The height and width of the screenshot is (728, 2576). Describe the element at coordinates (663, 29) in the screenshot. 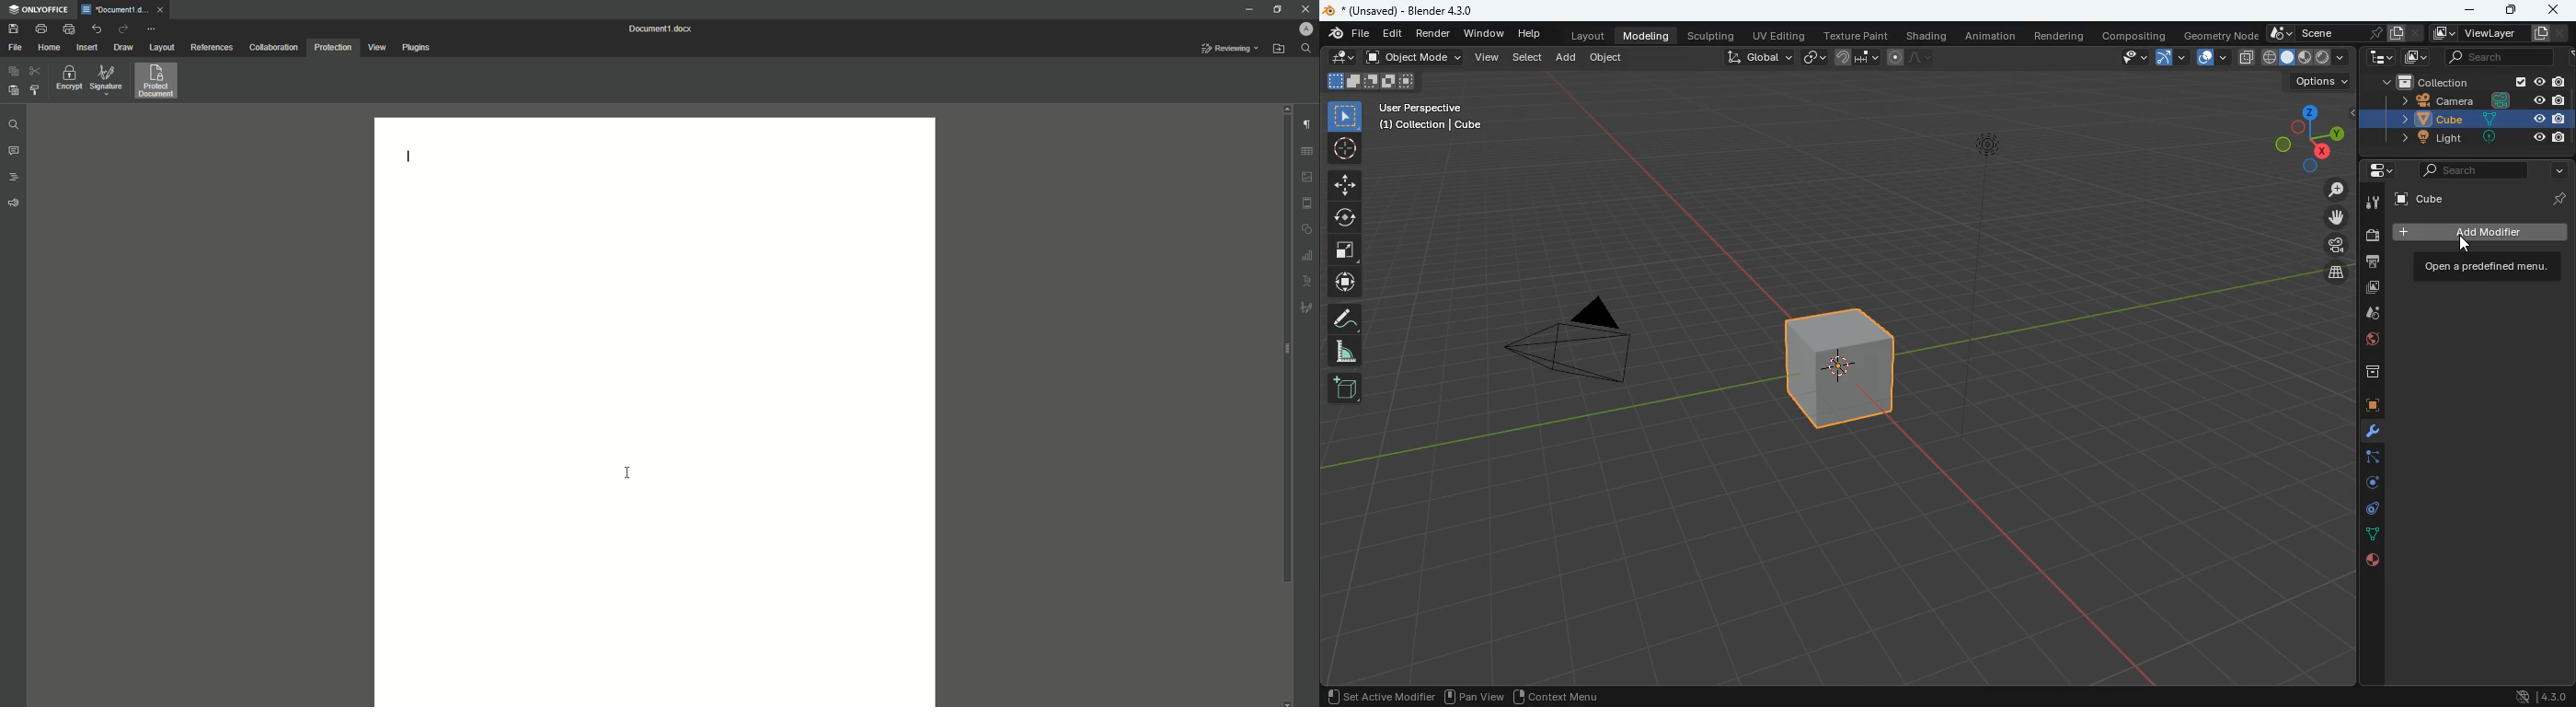

I see `Document 1` at that location.